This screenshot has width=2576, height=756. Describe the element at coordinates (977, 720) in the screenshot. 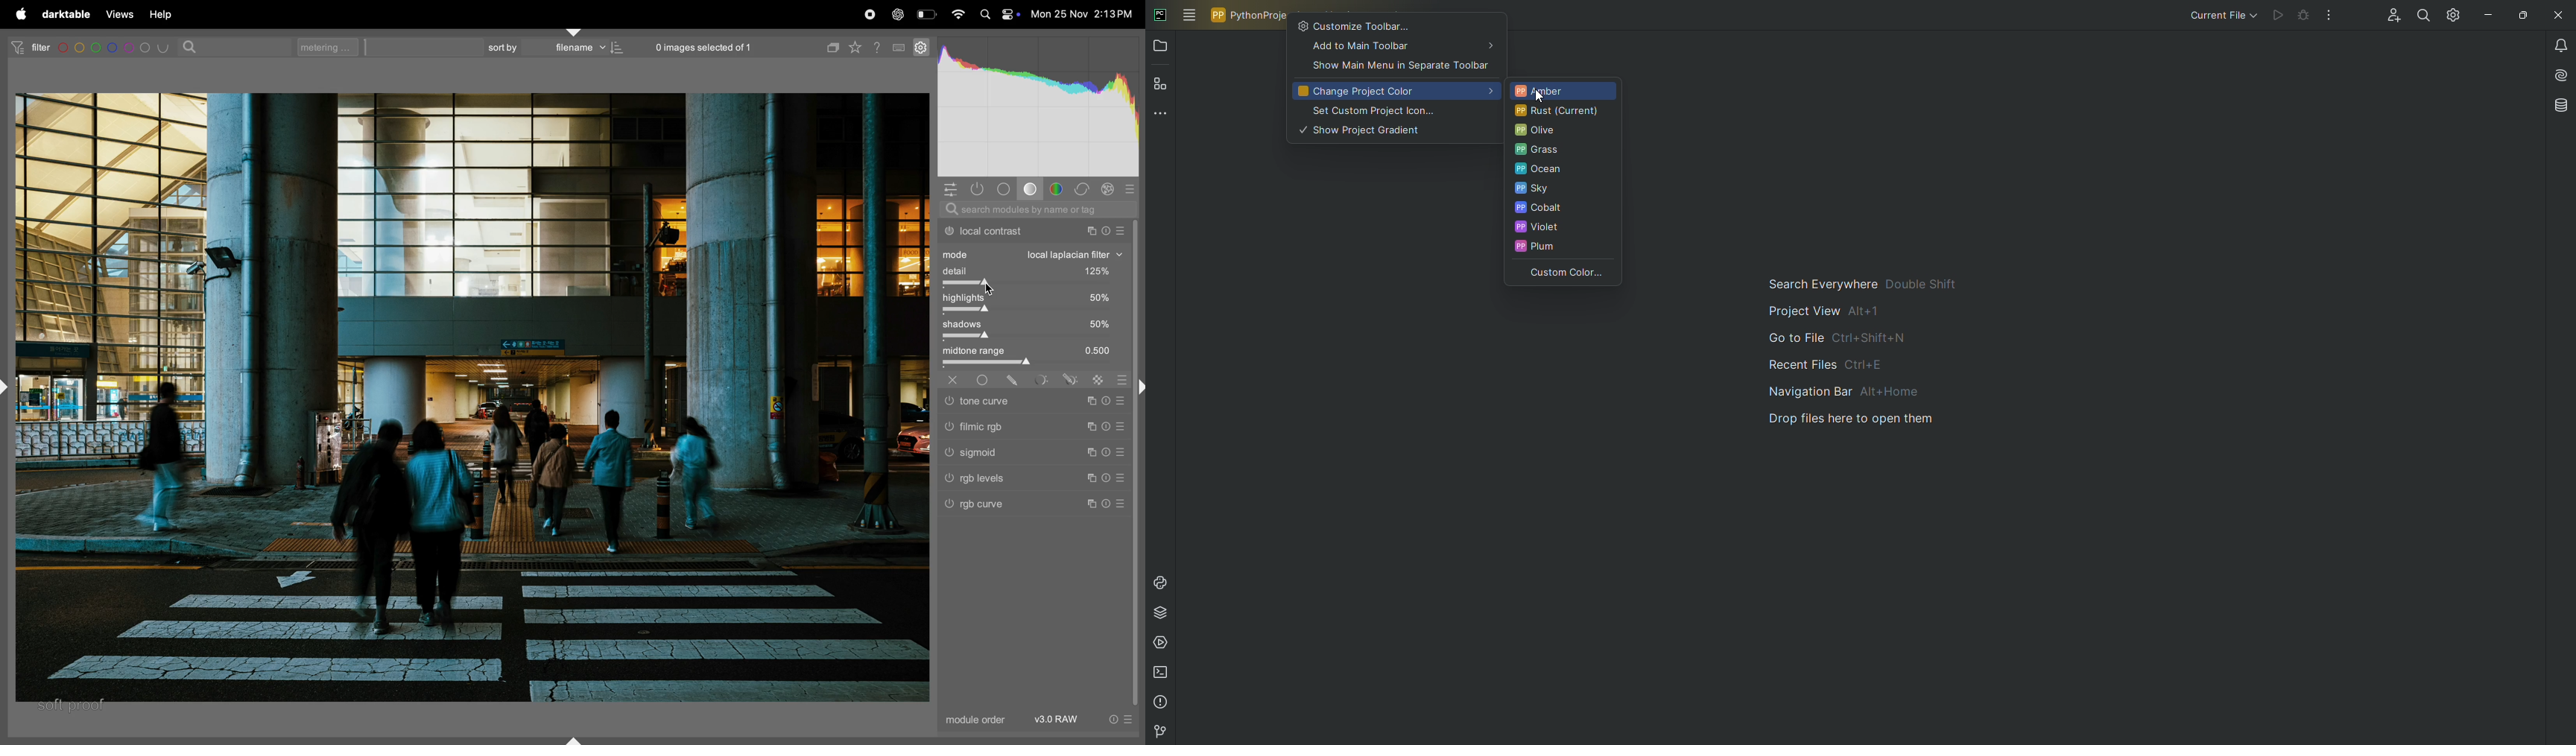

I see `module order` at that location.